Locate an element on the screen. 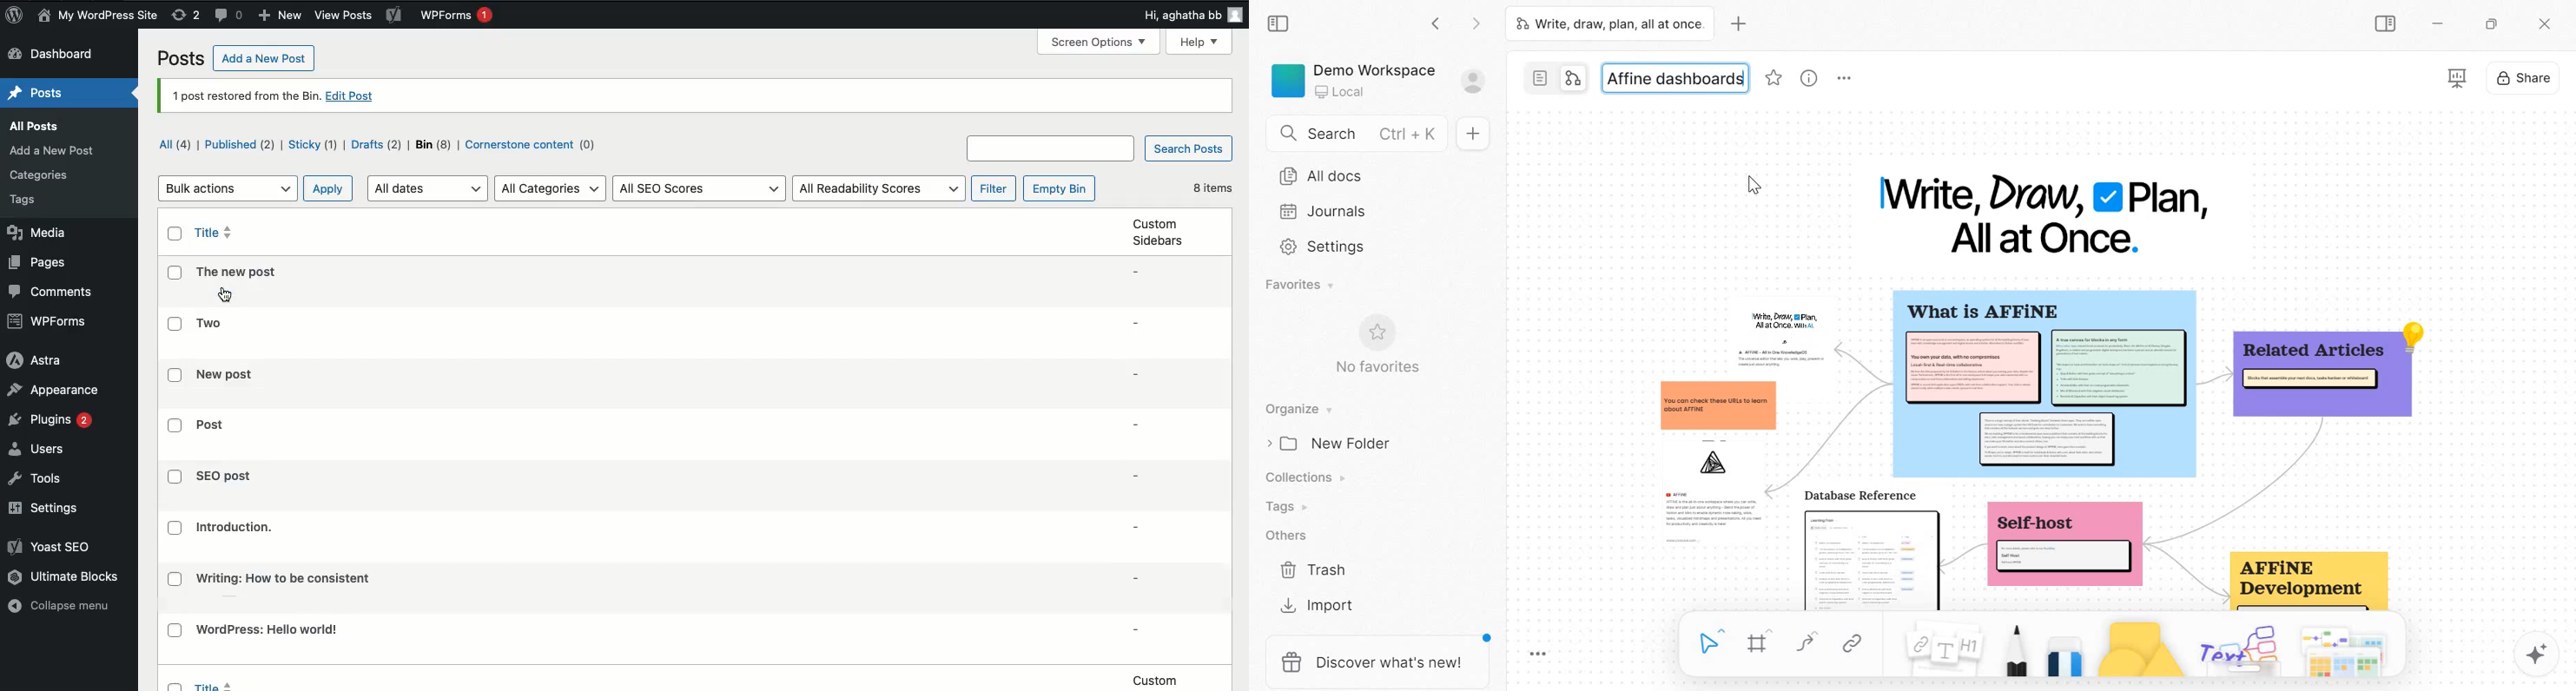  WPForms is located at coordinates (50, 321).